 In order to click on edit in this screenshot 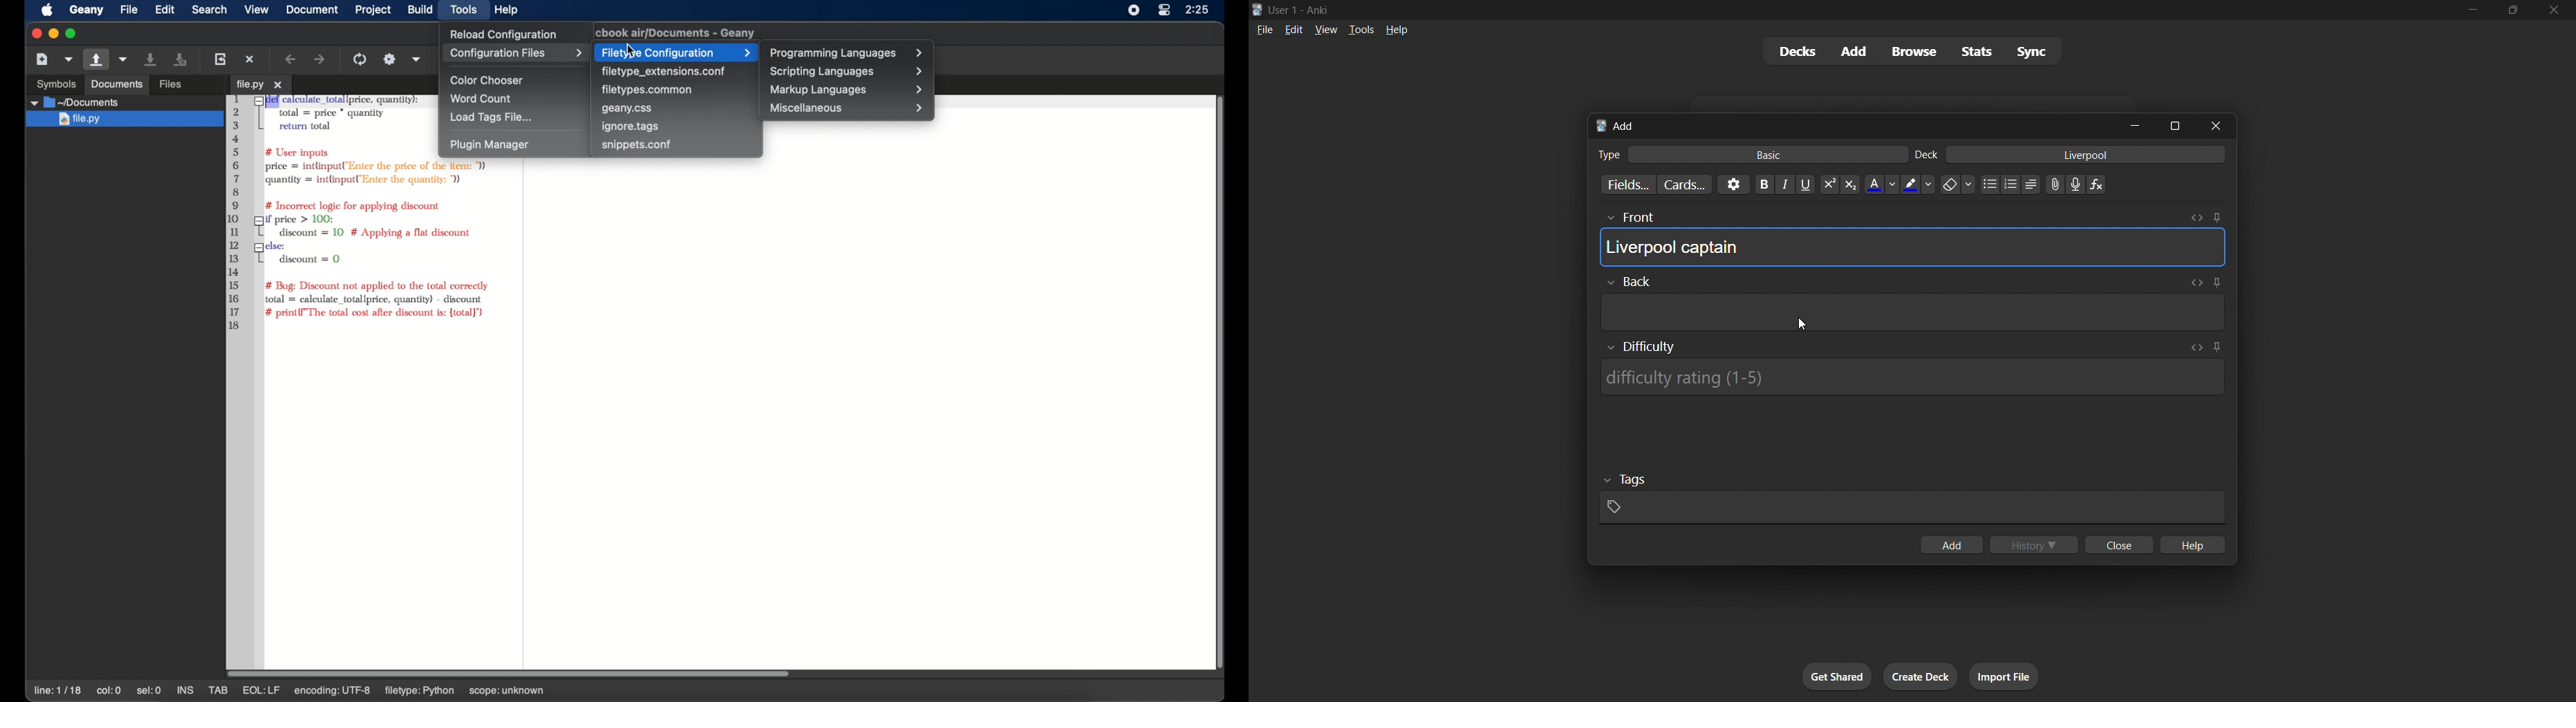, I will do `click(1294, 29)`.